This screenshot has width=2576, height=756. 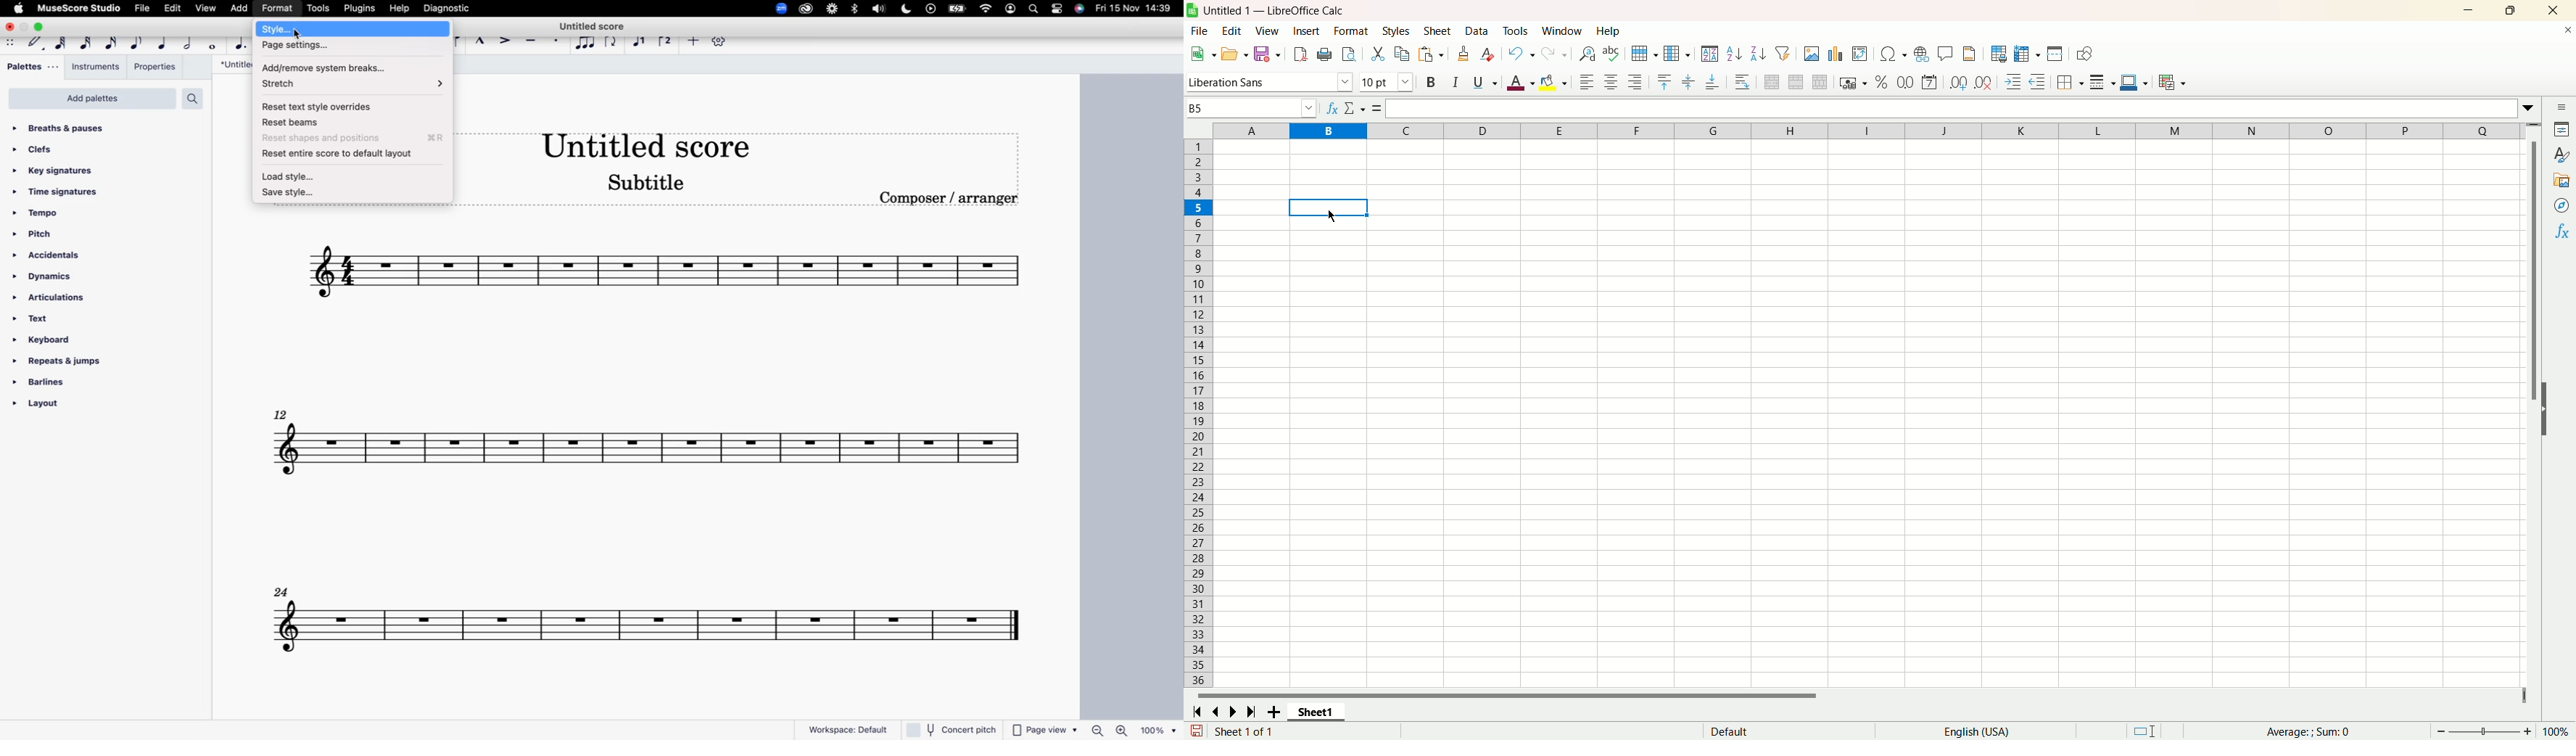 What do you see at coordinates (87, 44) in the screenshot?
I see `32nd note` at bounding box center [87, 44].